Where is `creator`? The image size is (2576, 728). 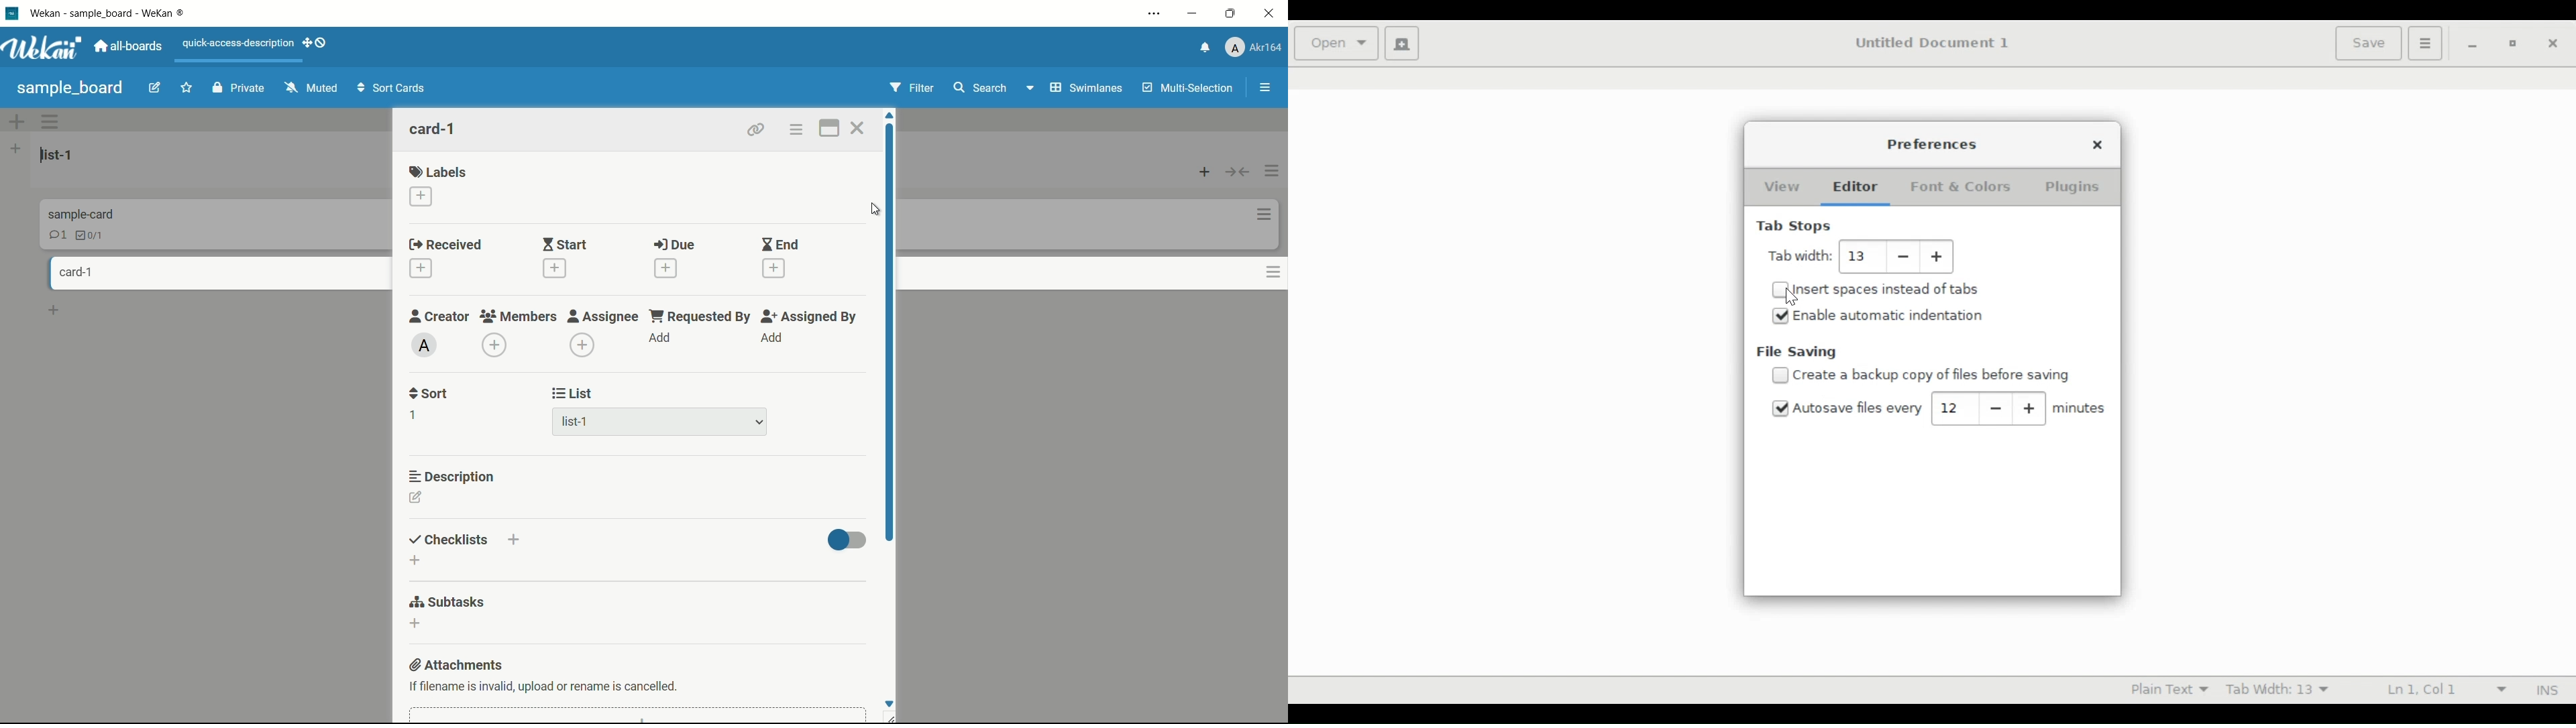
creator is located at coordinates (439, 314).